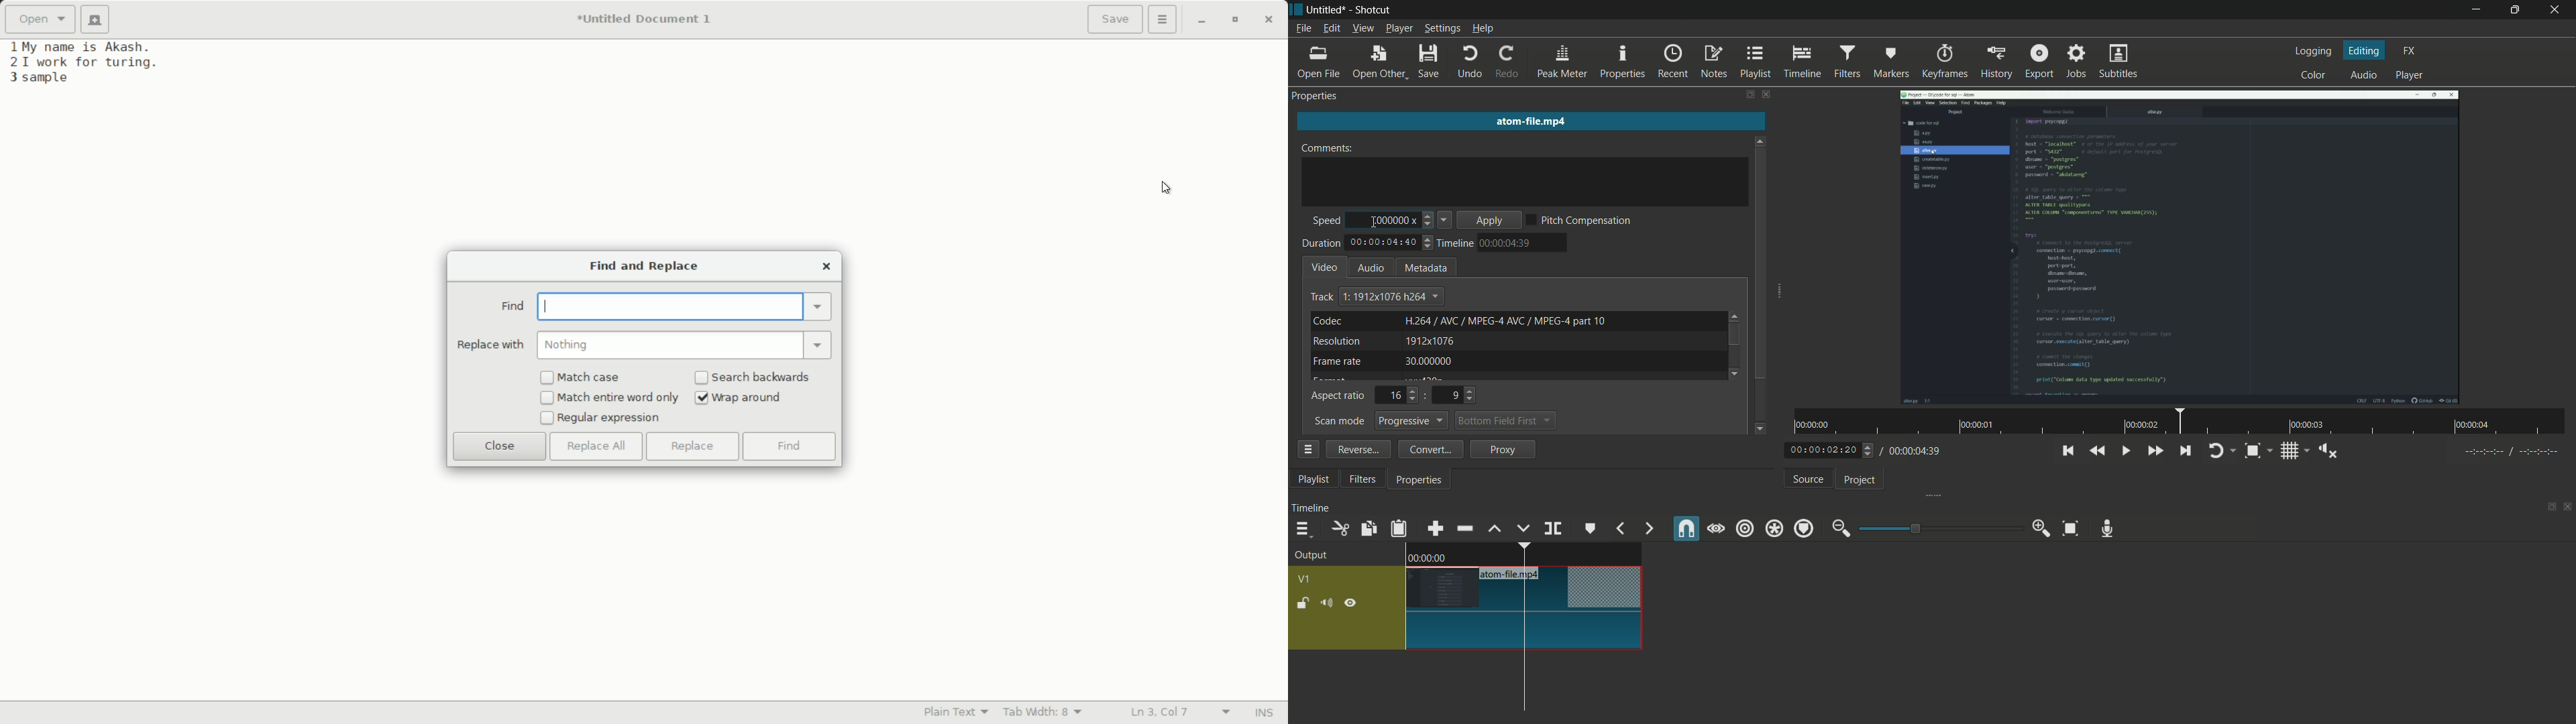  What do you see at coordinates (669, 306) in the screenshot?
I see `find bar` at bounding box center [669, 306].